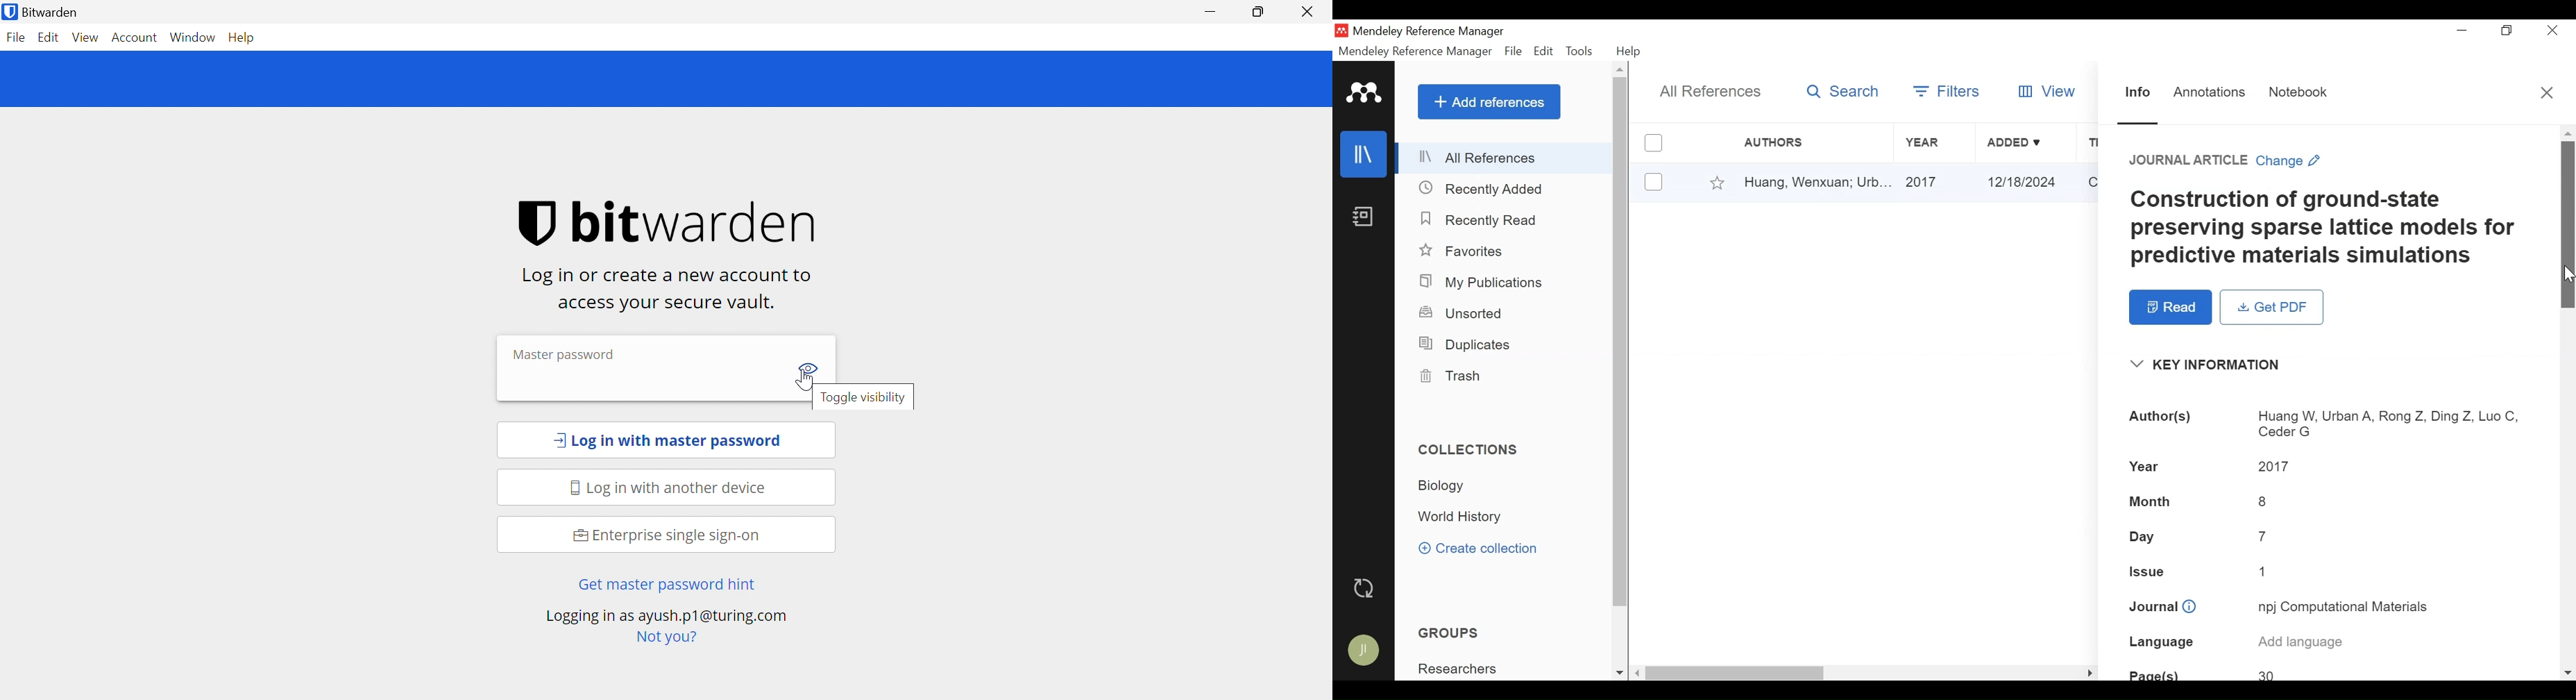 The image size is (2576, 700). What do you see at coordinates (2301, 642) in the screenshot?
I see `Add language` at bounding box center [2301, 642].